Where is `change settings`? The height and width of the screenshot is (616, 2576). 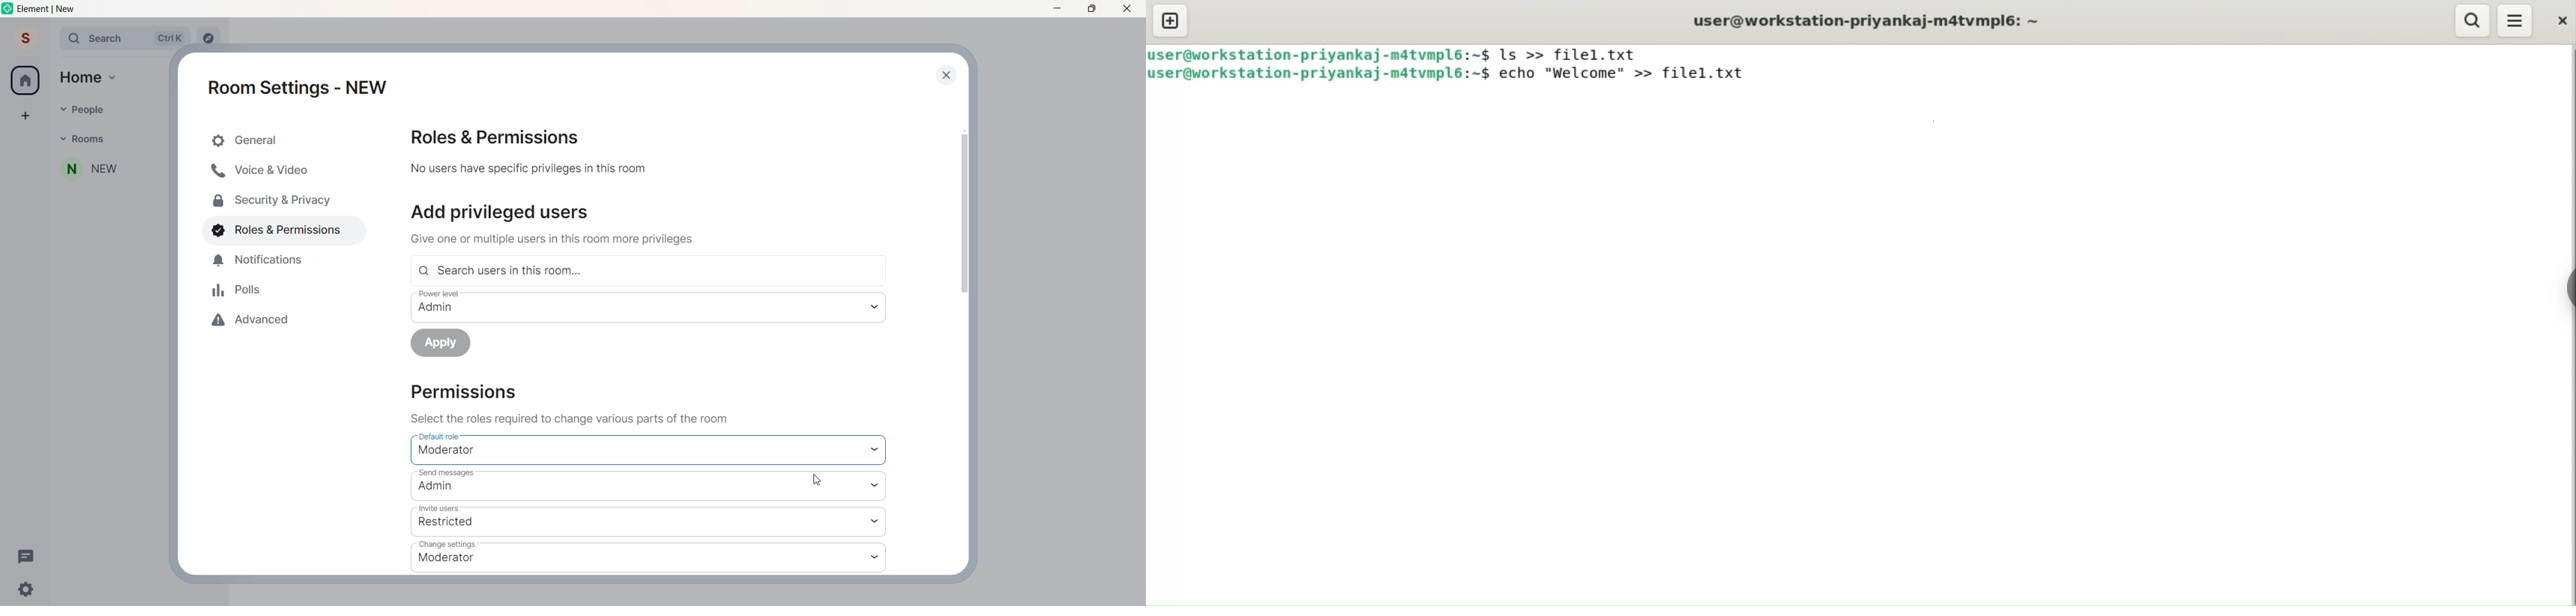
change settings is located at coordinates (634, 556).